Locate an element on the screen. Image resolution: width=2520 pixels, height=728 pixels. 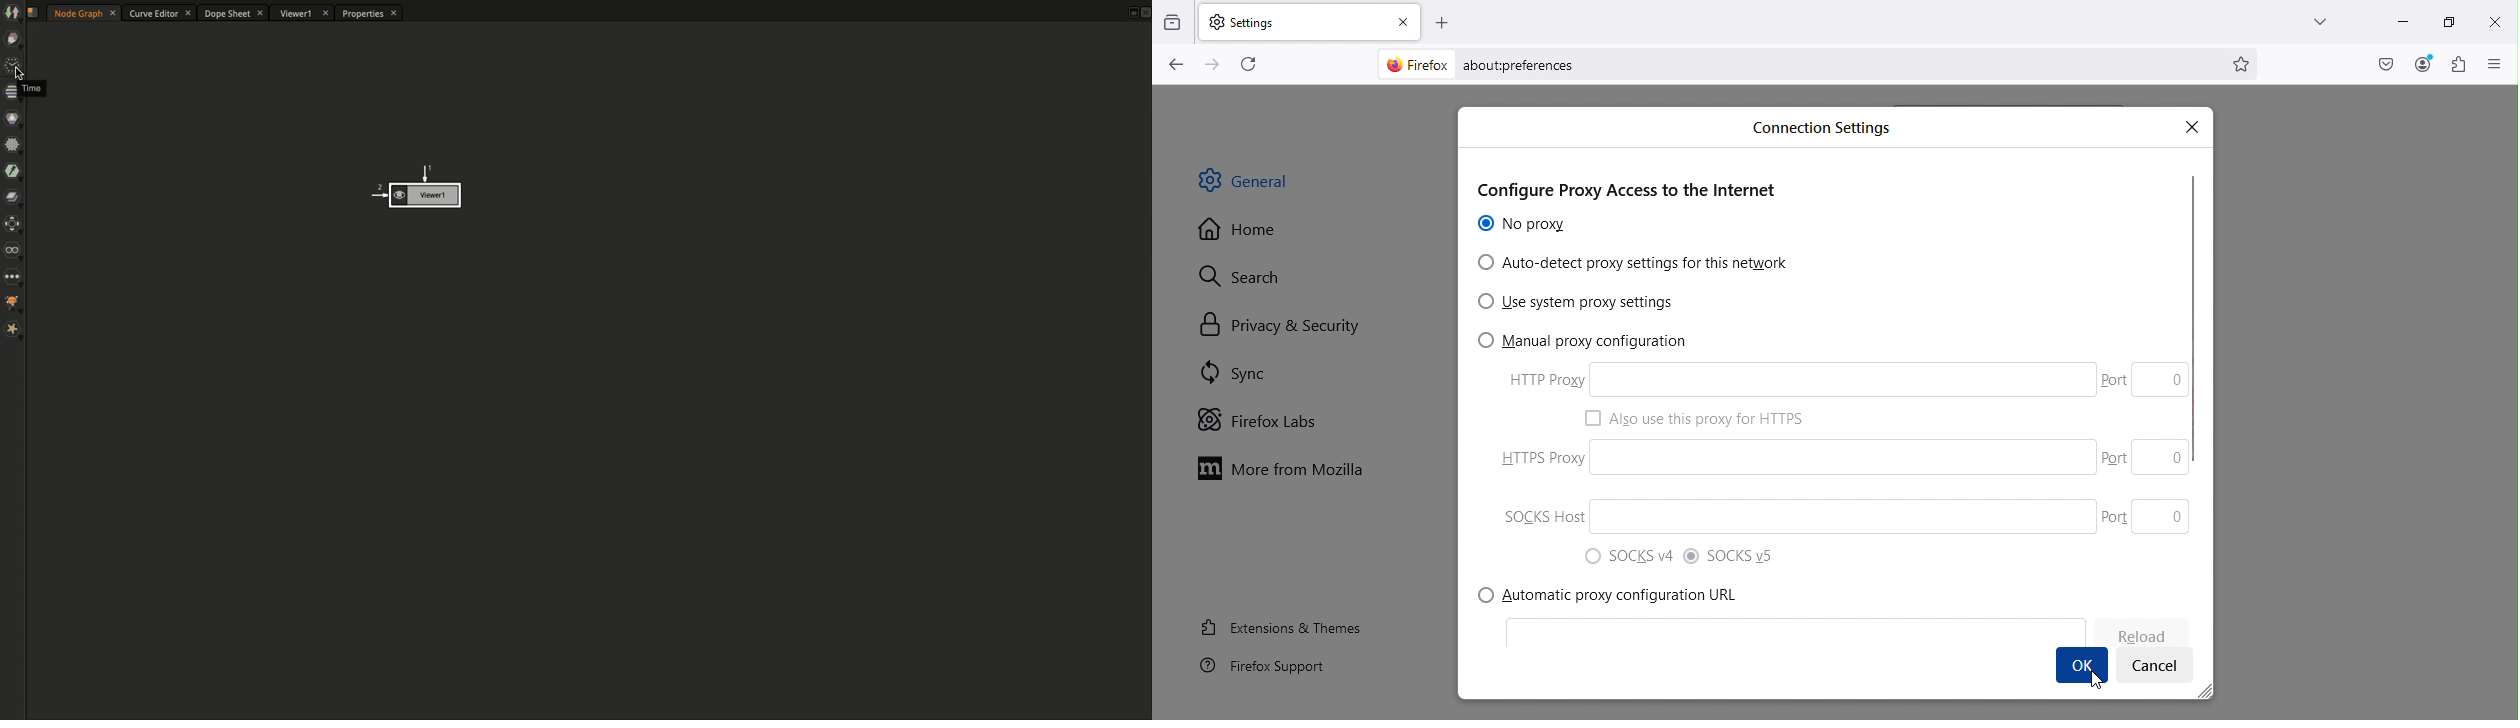
Extensions and themes is located at coordinates (1279, 626).